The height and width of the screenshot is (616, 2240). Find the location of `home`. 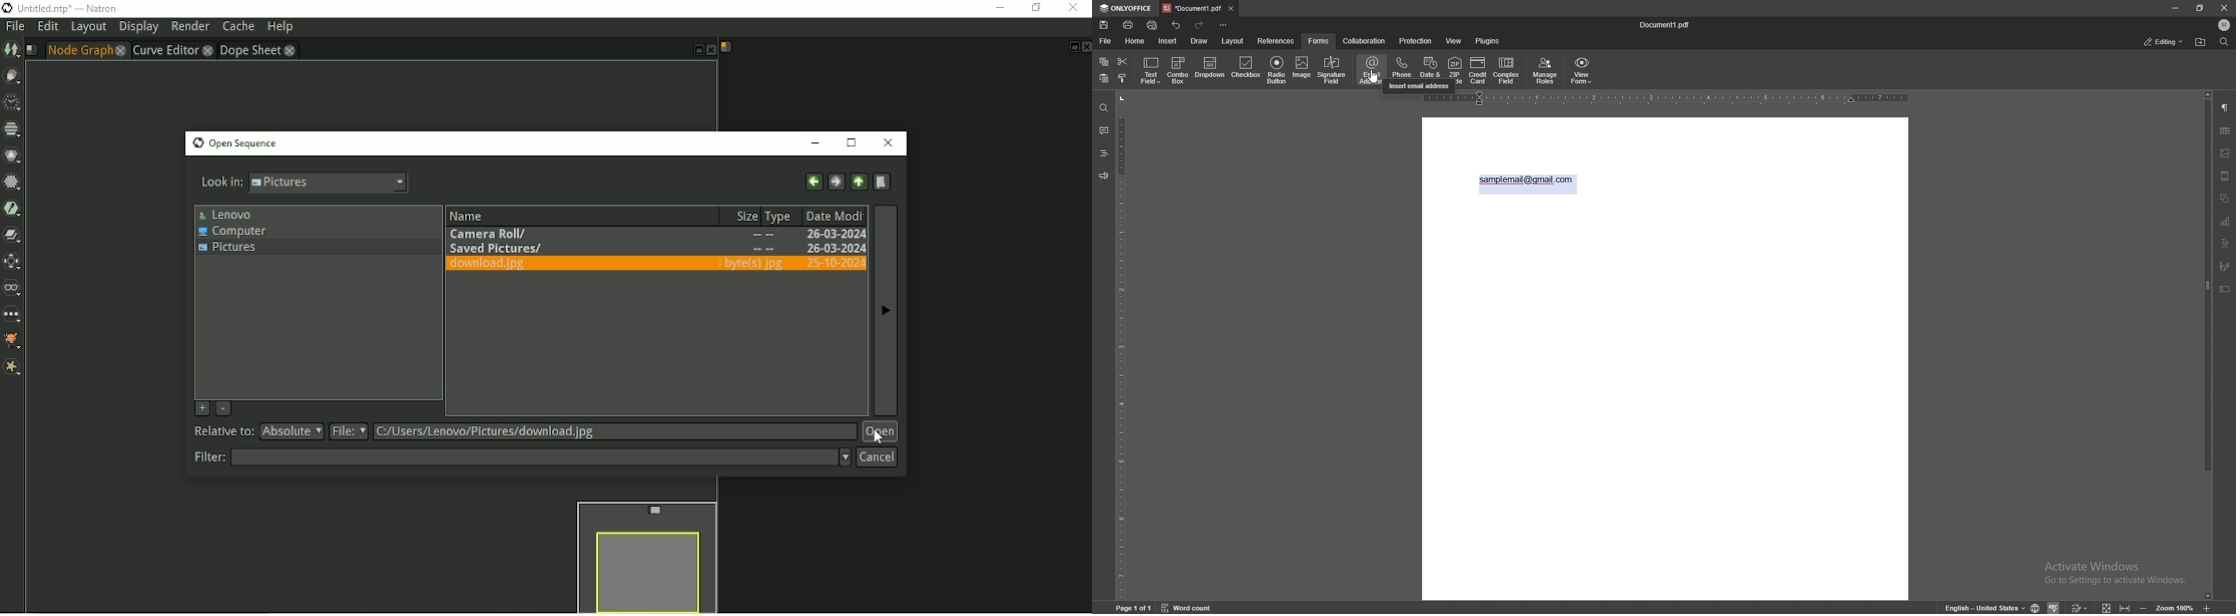

home is located at coordinates (1134, 41).